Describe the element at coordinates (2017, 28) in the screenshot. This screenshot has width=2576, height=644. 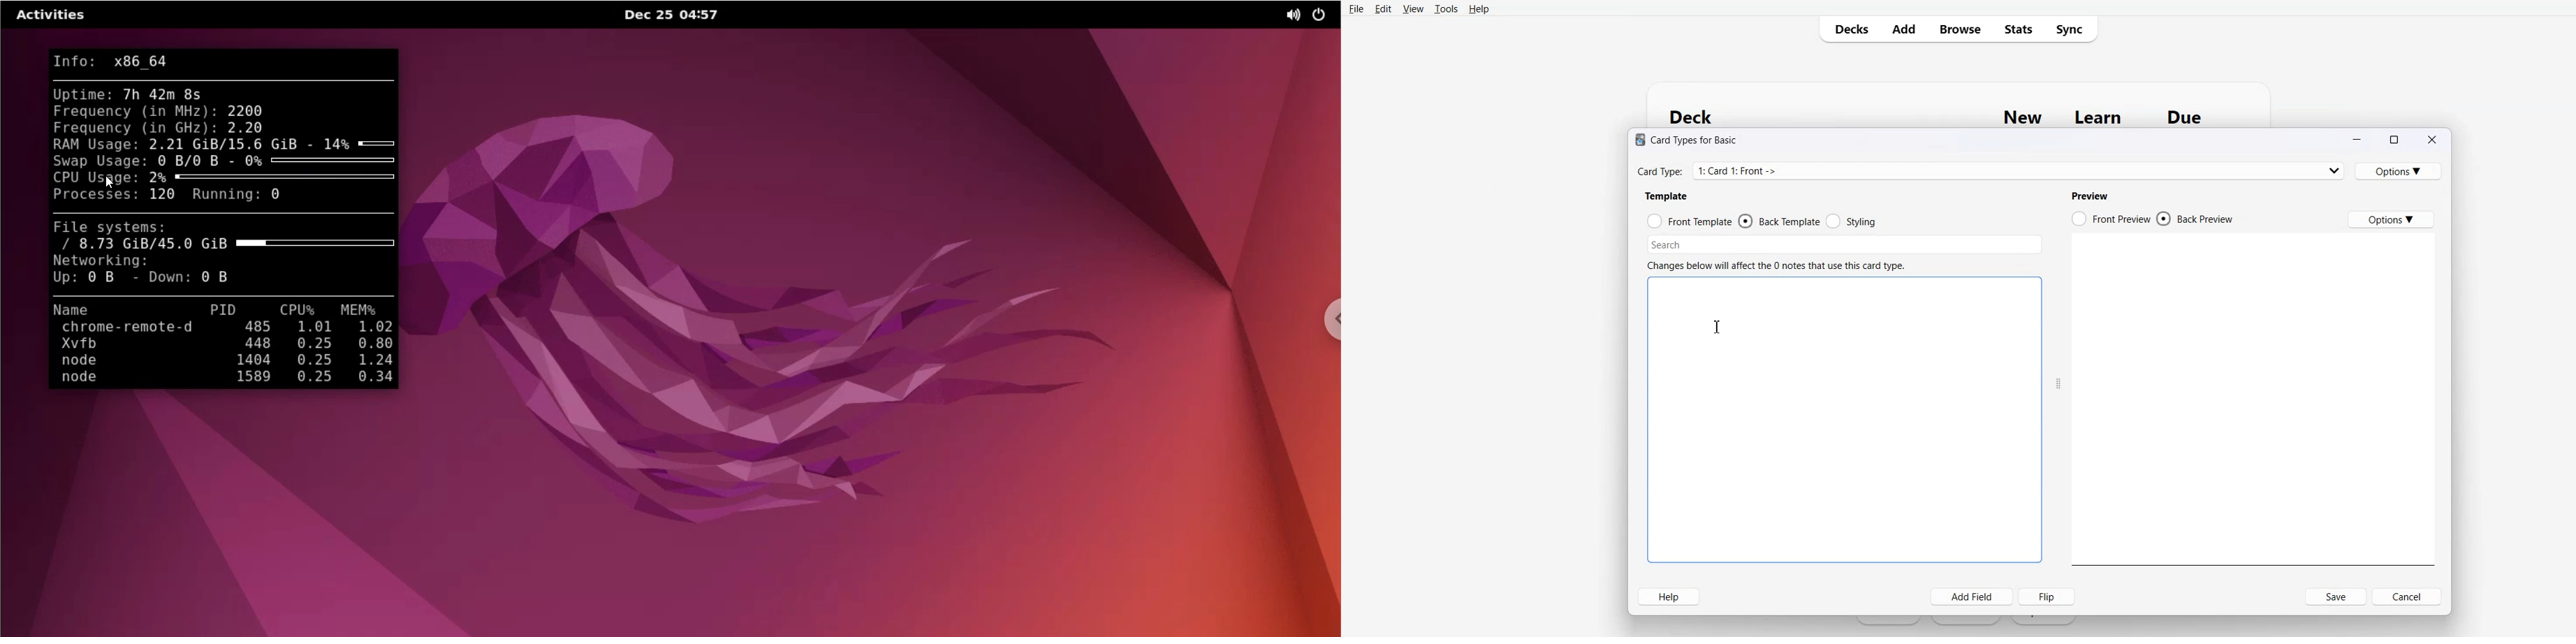
I see `Stats` at that location.